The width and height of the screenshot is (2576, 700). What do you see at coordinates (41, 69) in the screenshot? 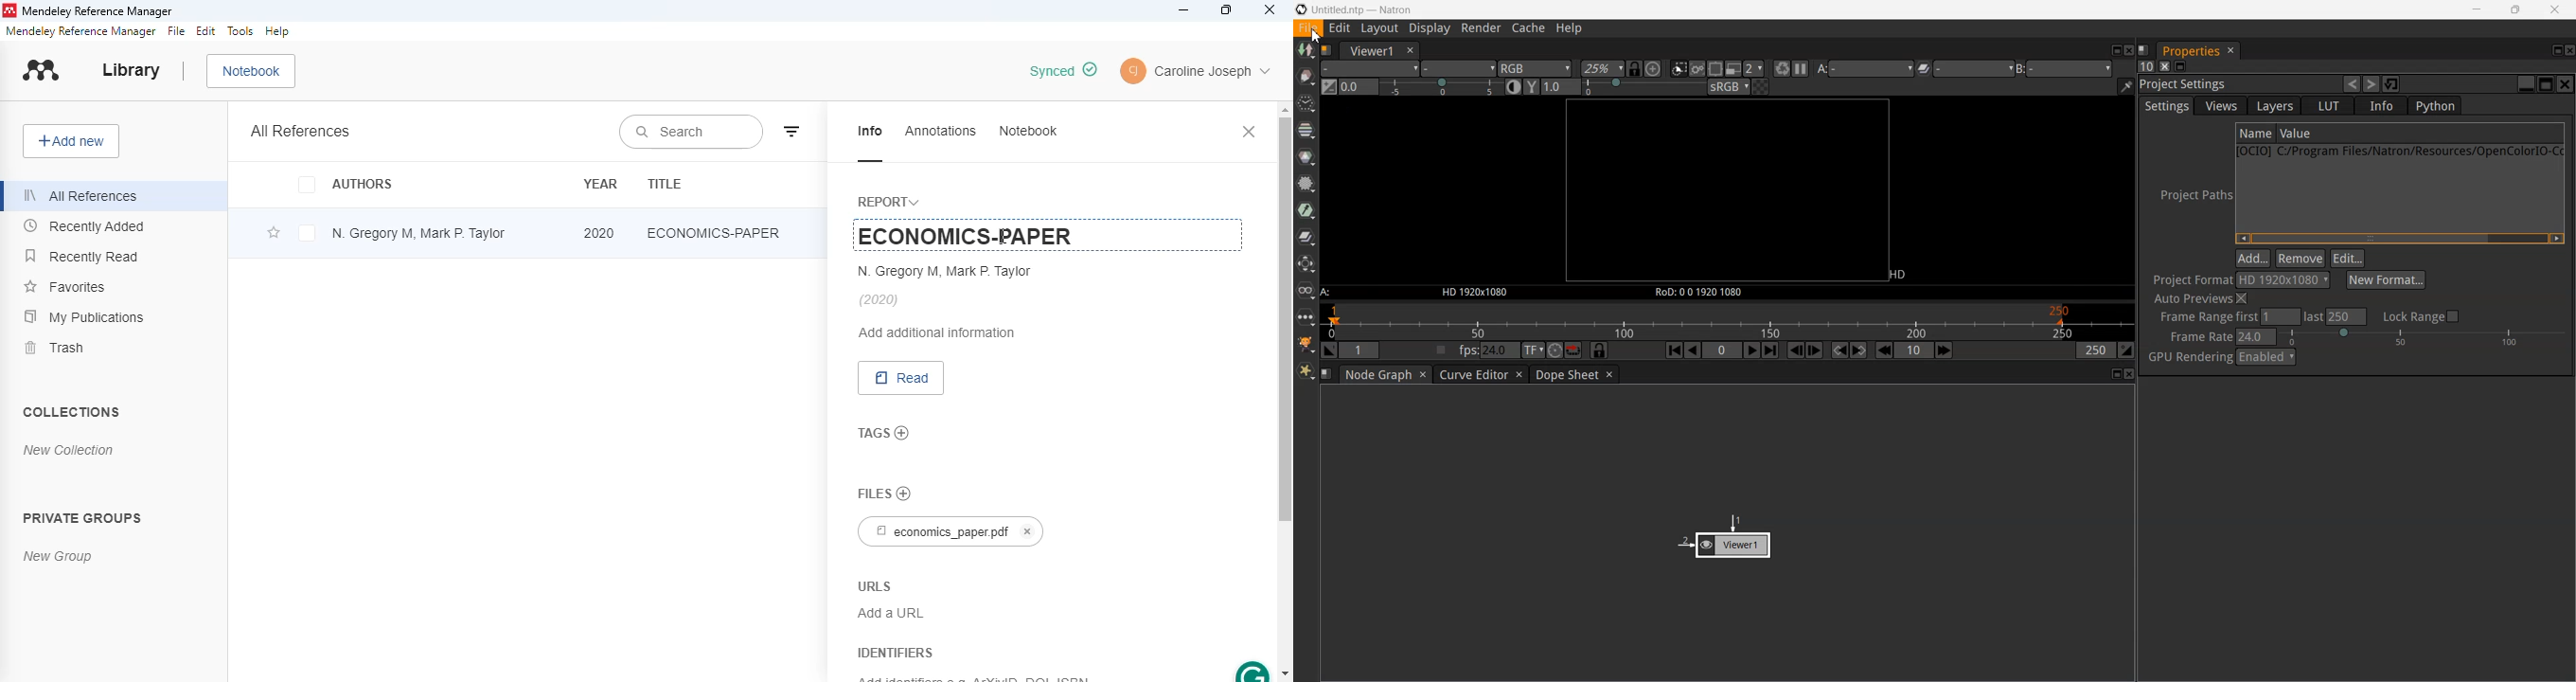
I see `logo` at bounding box center [41, 69].